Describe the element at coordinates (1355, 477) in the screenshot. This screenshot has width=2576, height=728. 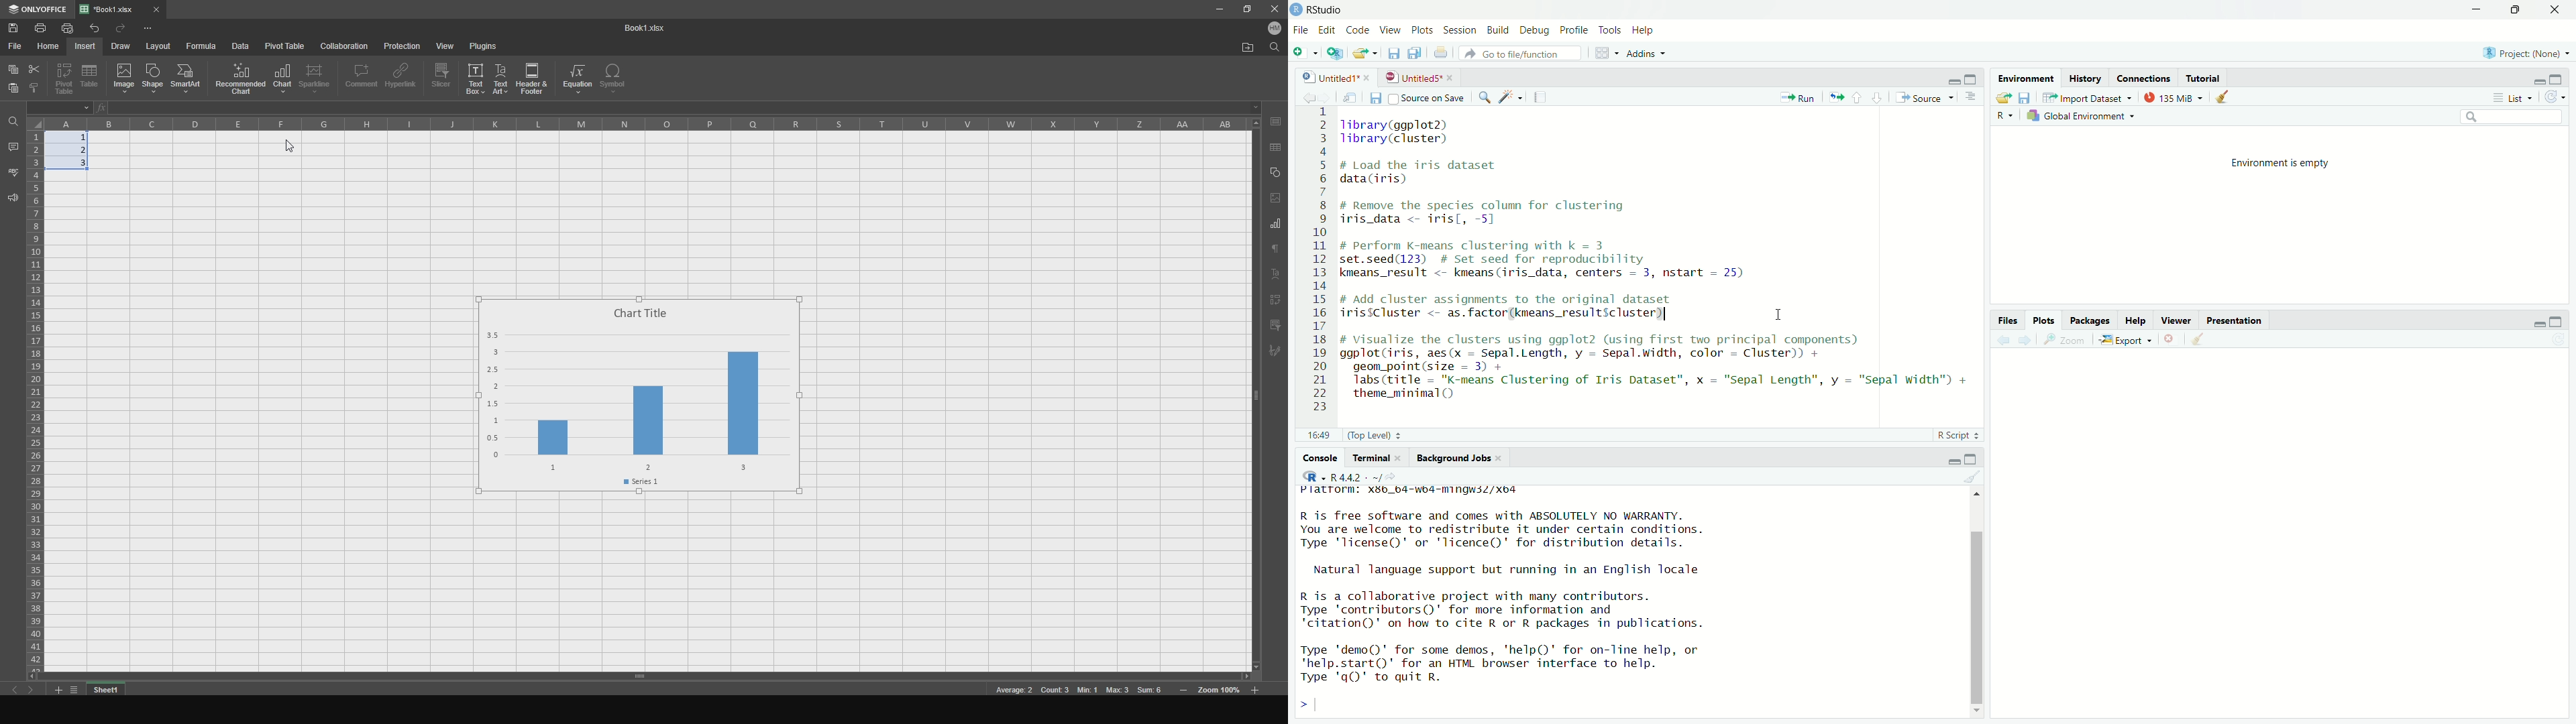
I see `R 4.4.2 . ~/` at that location.